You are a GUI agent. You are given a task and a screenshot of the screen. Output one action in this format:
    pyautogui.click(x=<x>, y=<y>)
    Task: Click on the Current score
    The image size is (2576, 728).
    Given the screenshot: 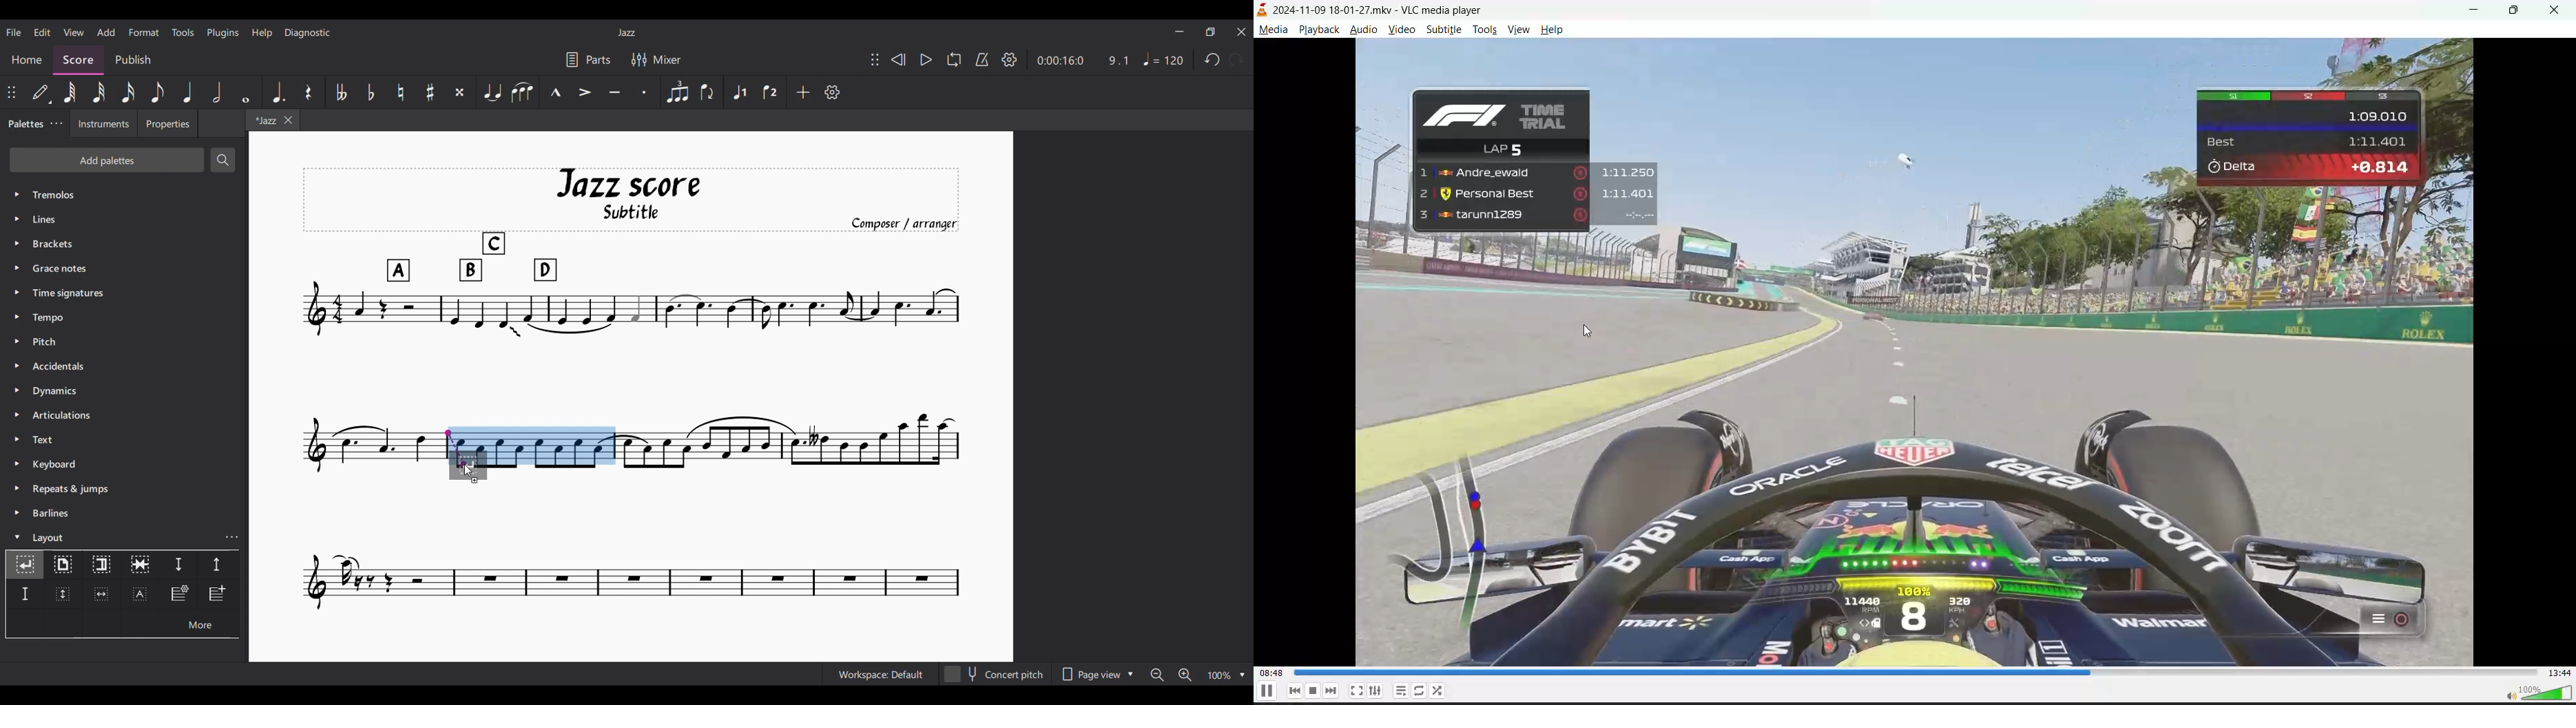 What is the action you would take?
    pyautogui.click(x=632, y=296)
    